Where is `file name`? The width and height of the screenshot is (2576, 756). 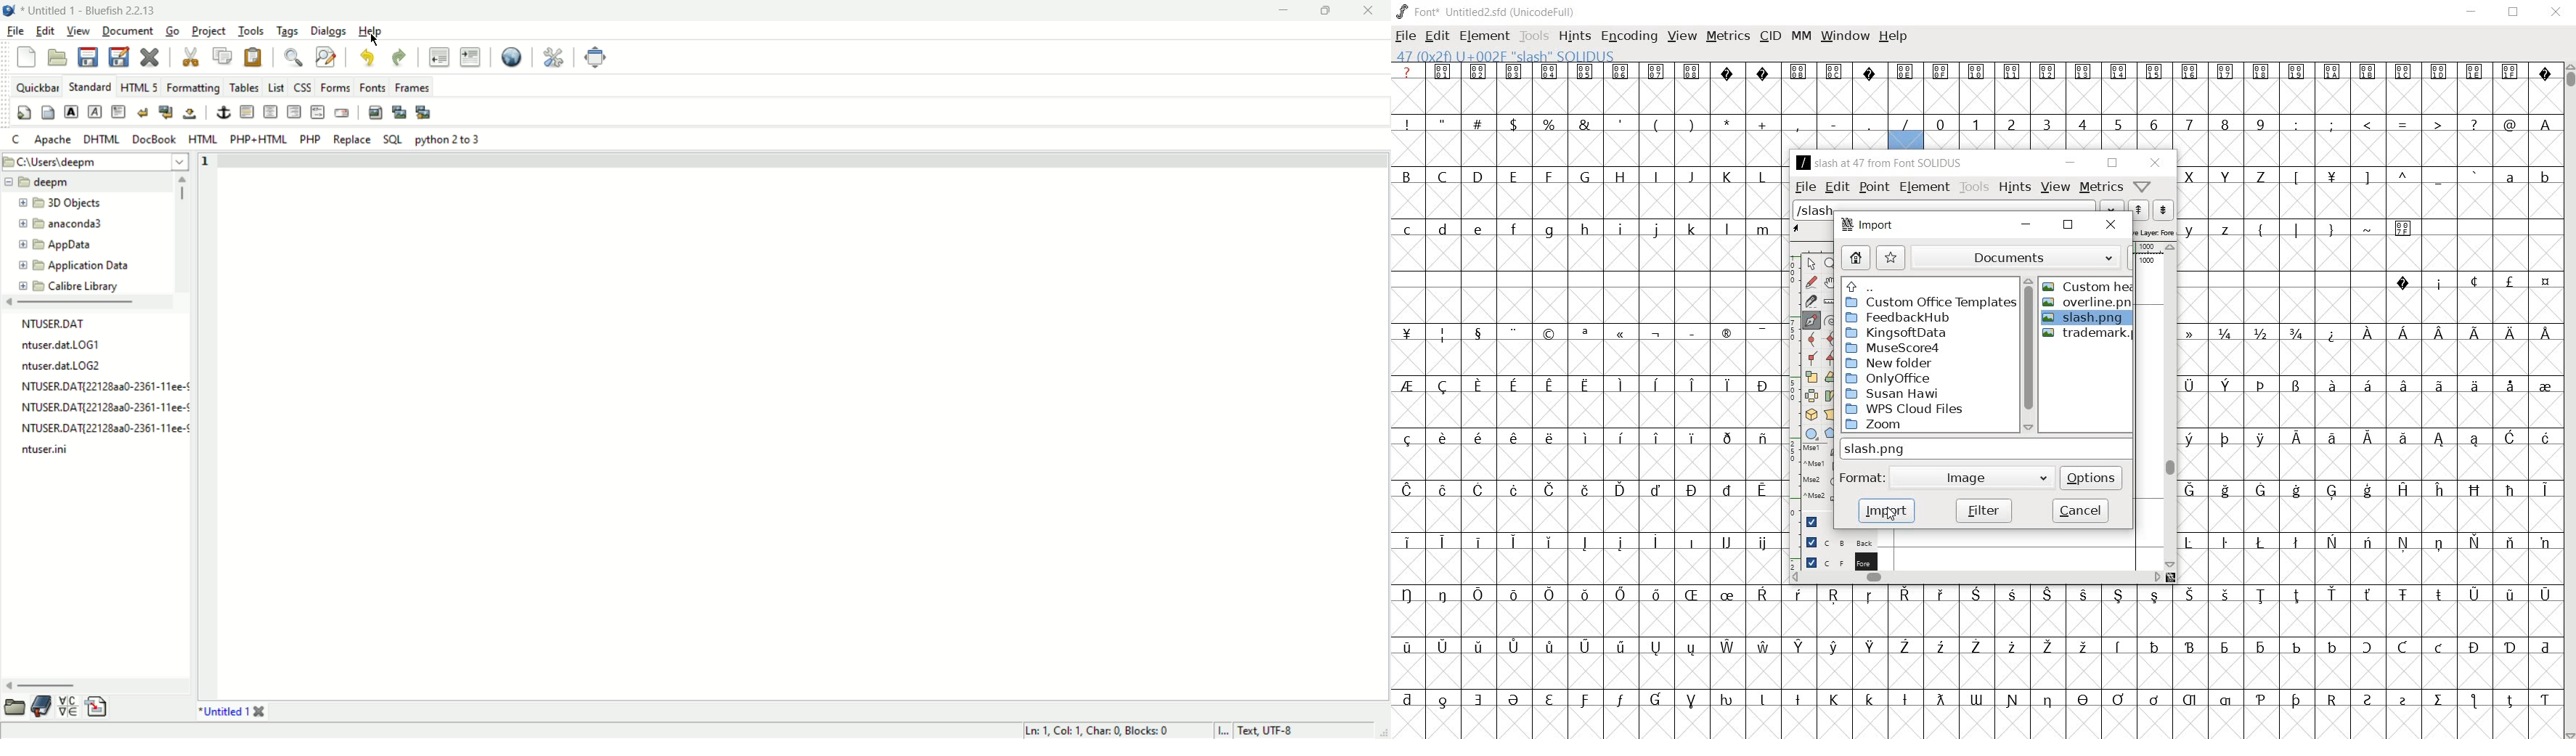
file name is located at coordinates (46, 452).